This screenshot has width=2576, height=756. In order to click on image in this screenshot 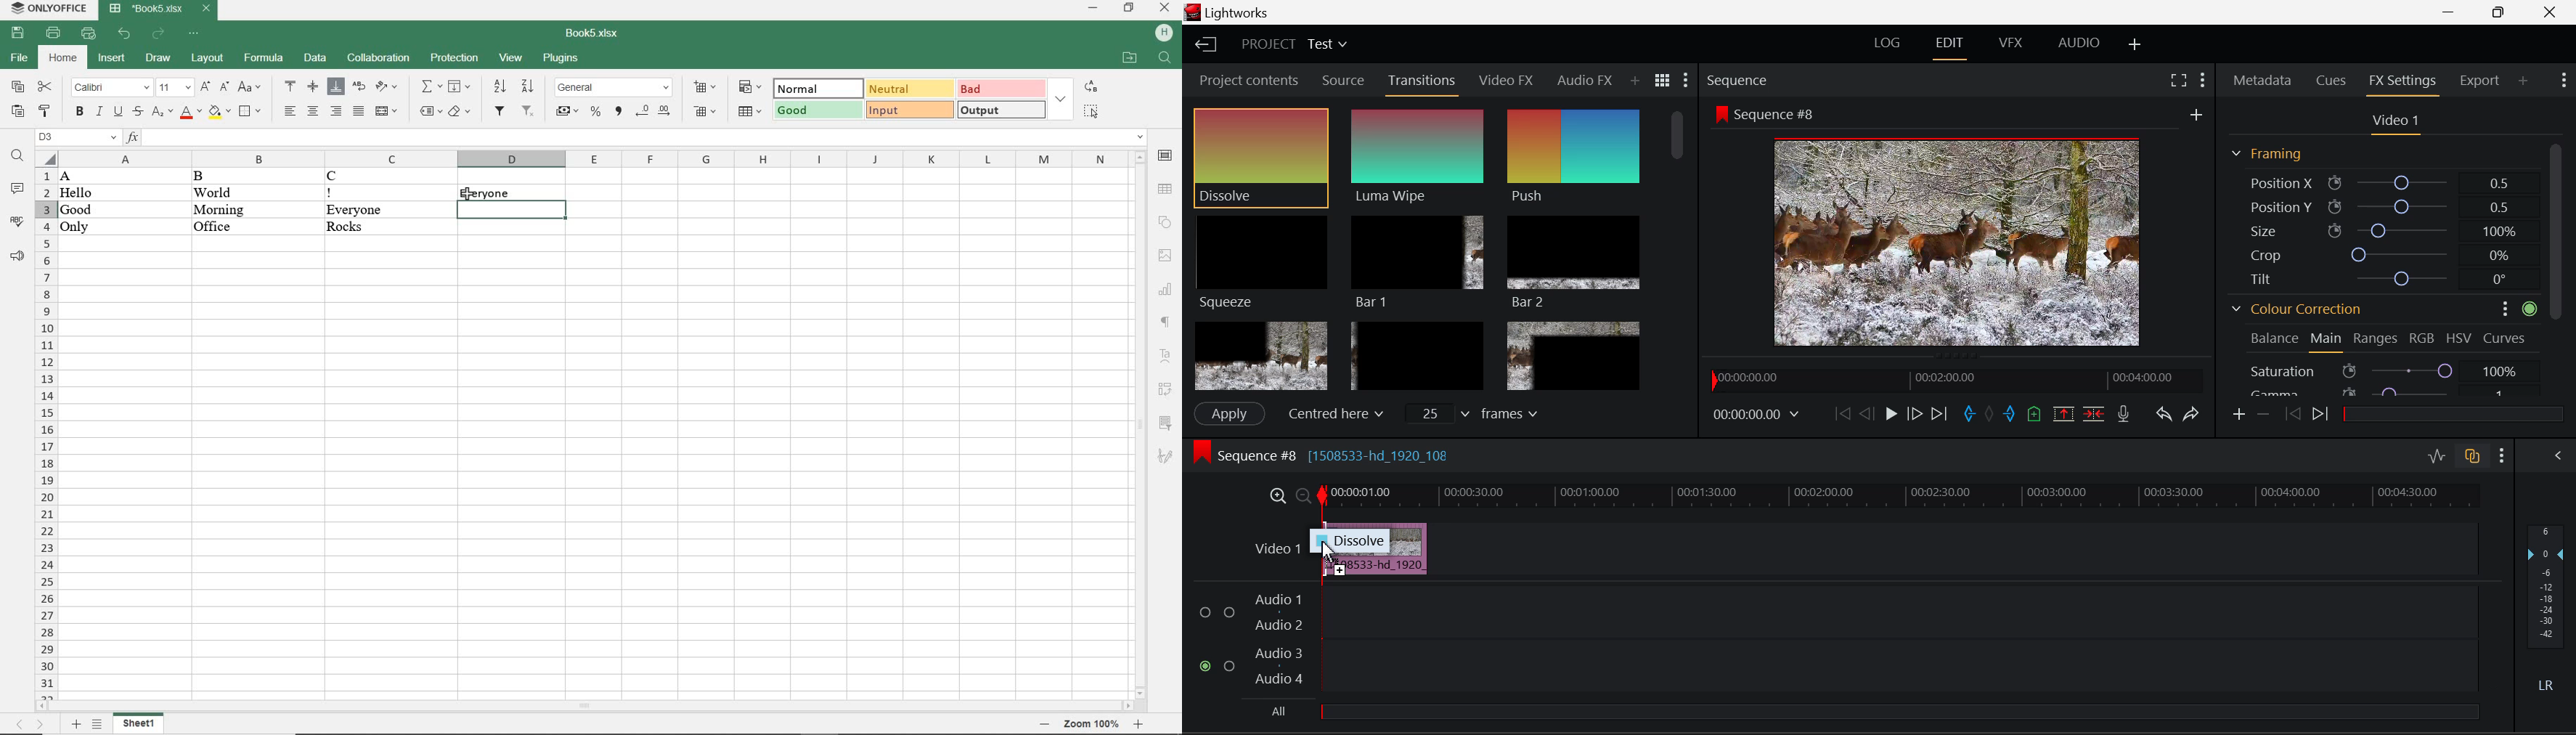, I will do `click(1165, 255)`.